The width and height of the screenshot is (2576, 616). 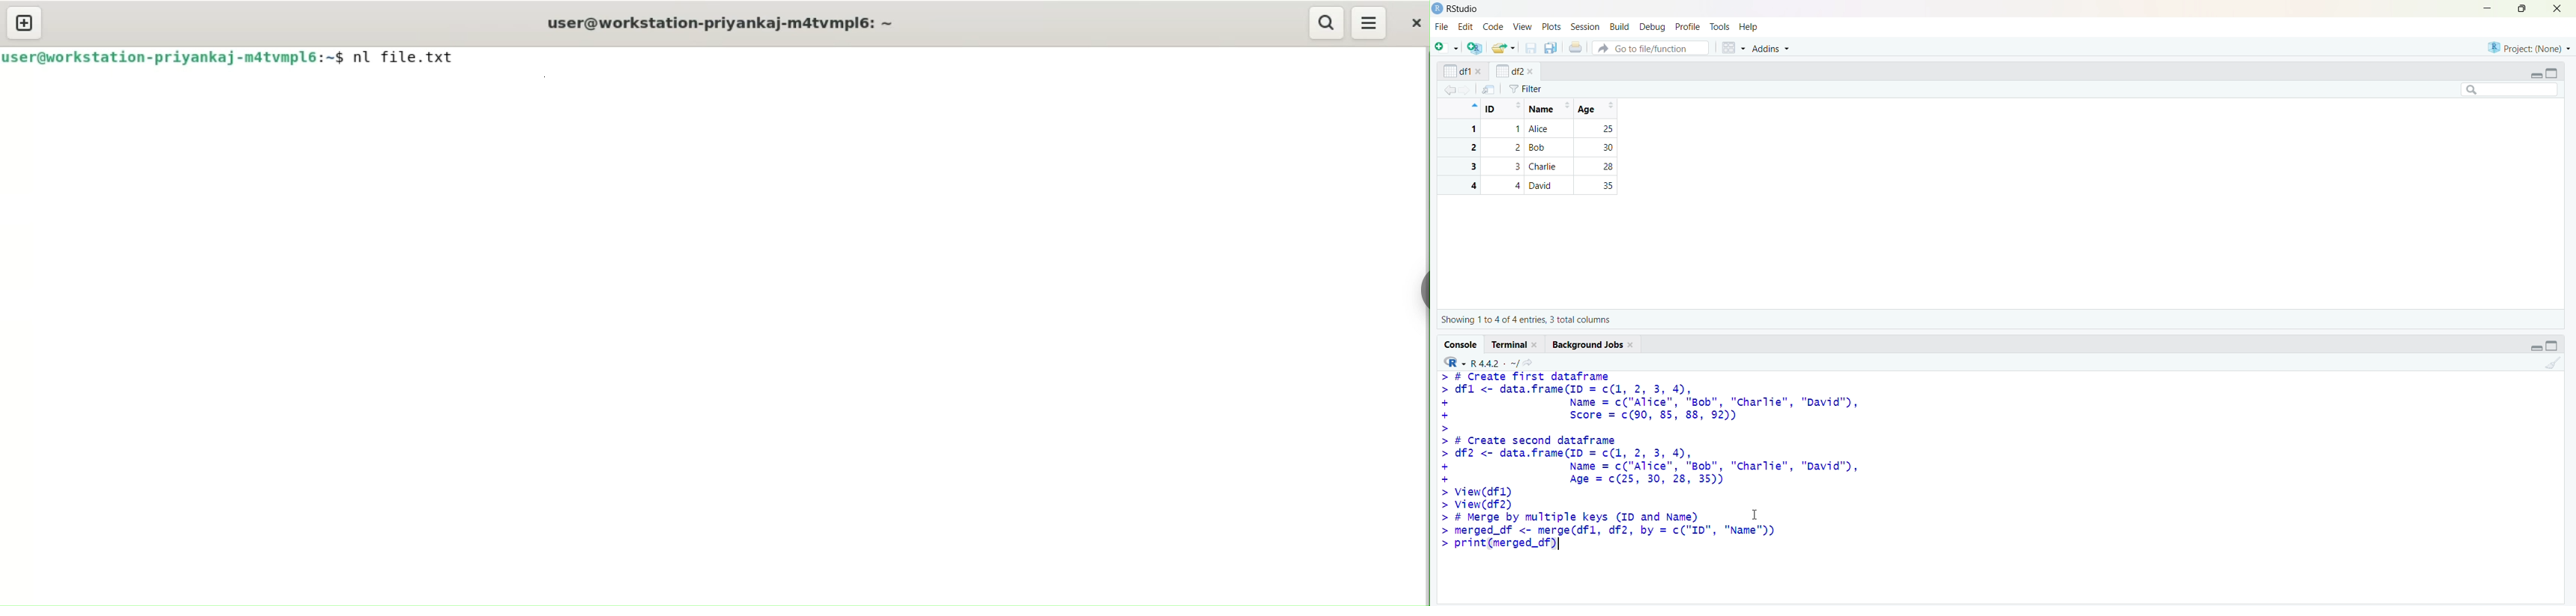 I want to click on search, so click(x=1328, y=22).